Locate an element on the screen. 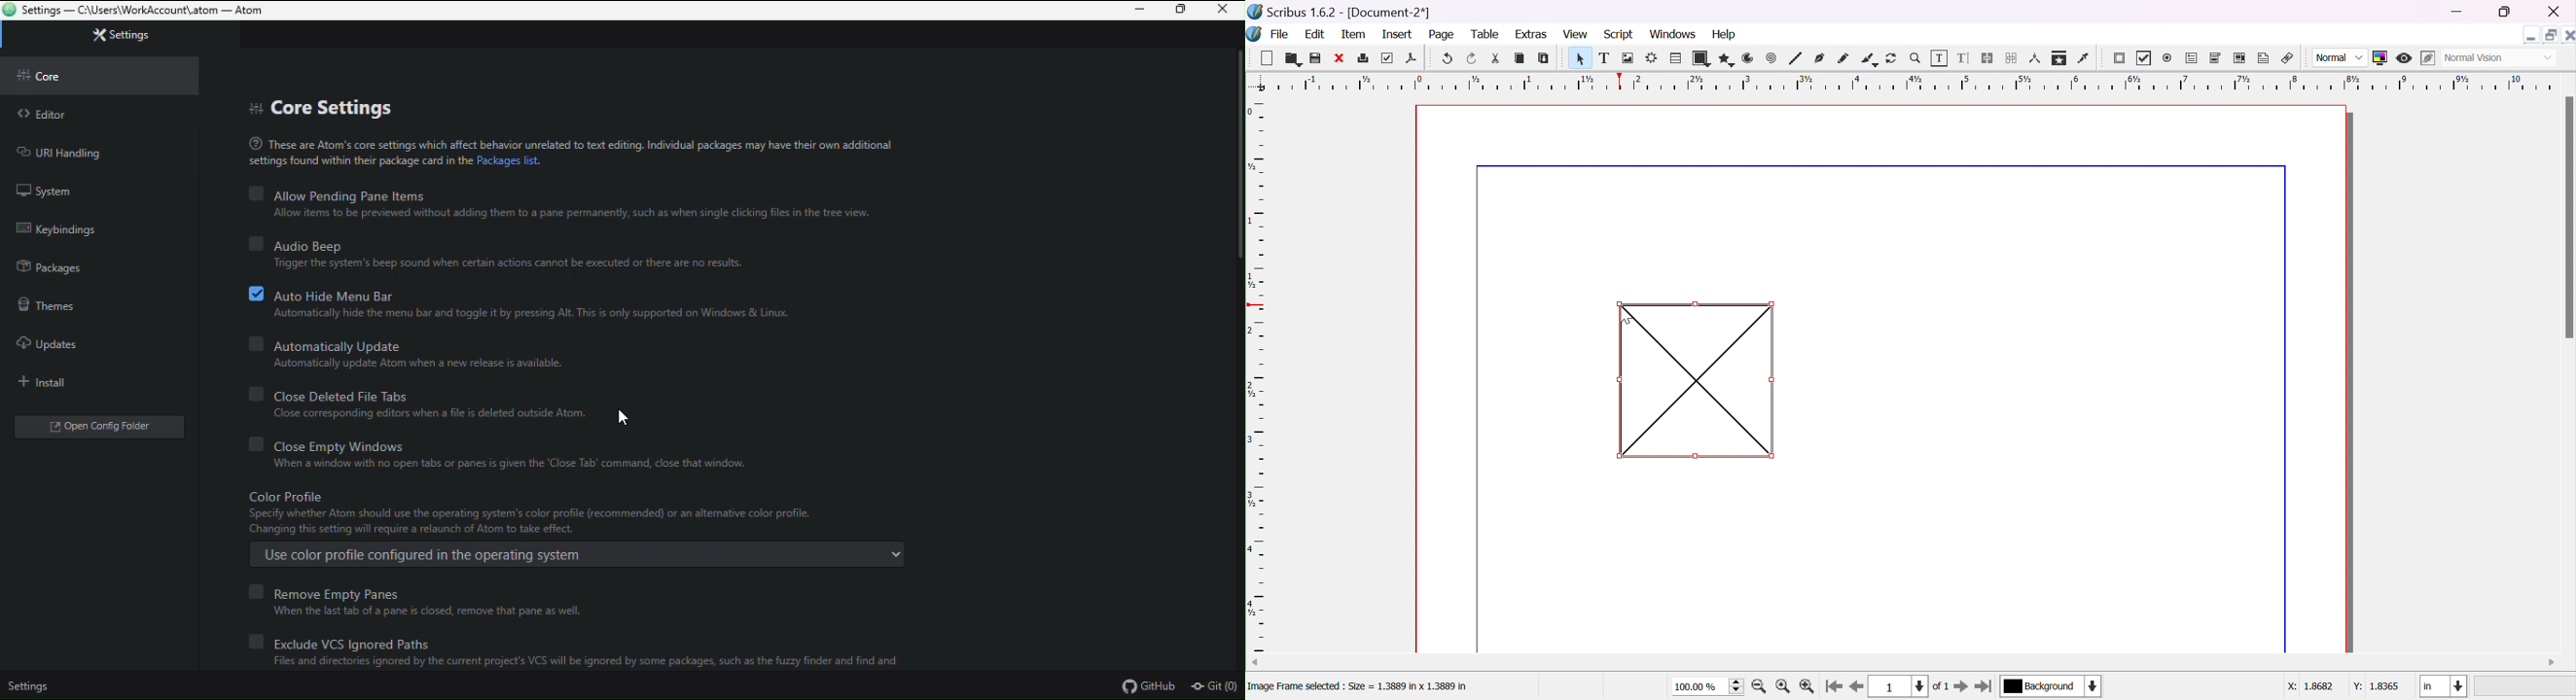  PDF combo box is located at coordinates (2217, 58).